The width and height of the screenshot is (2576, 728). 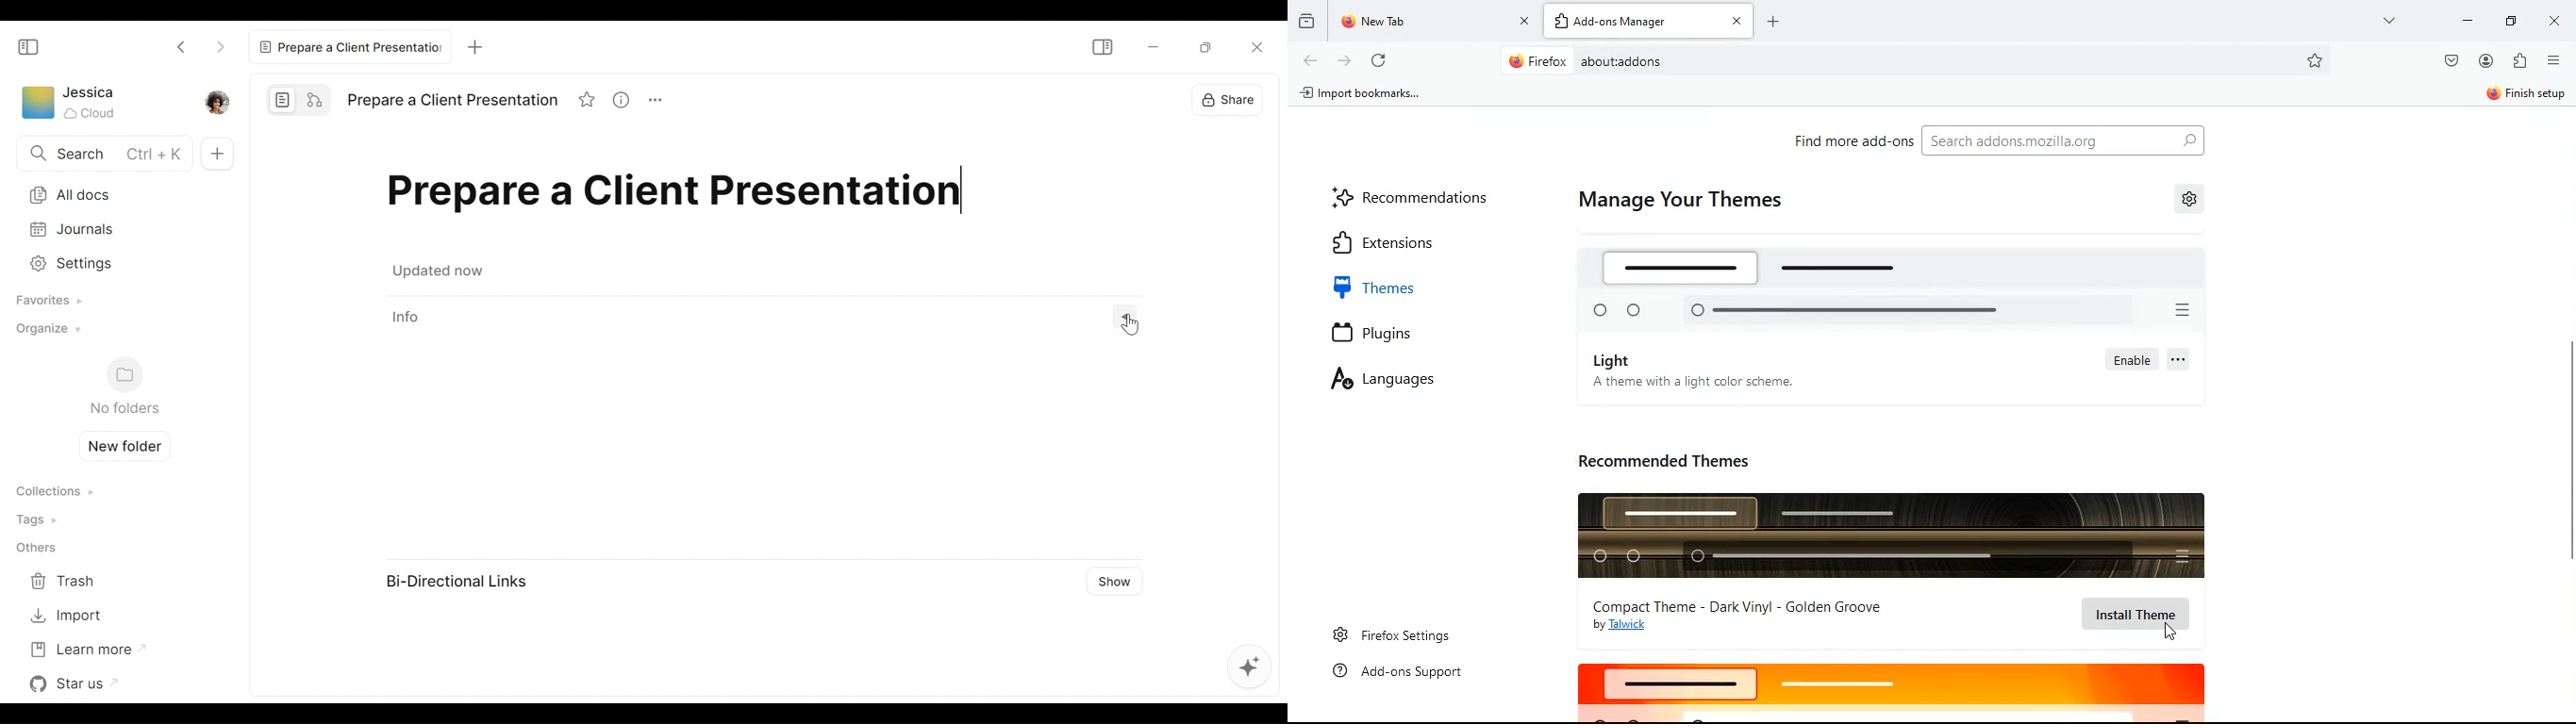 I want to click on pocket, so click(x=2453, y=63).